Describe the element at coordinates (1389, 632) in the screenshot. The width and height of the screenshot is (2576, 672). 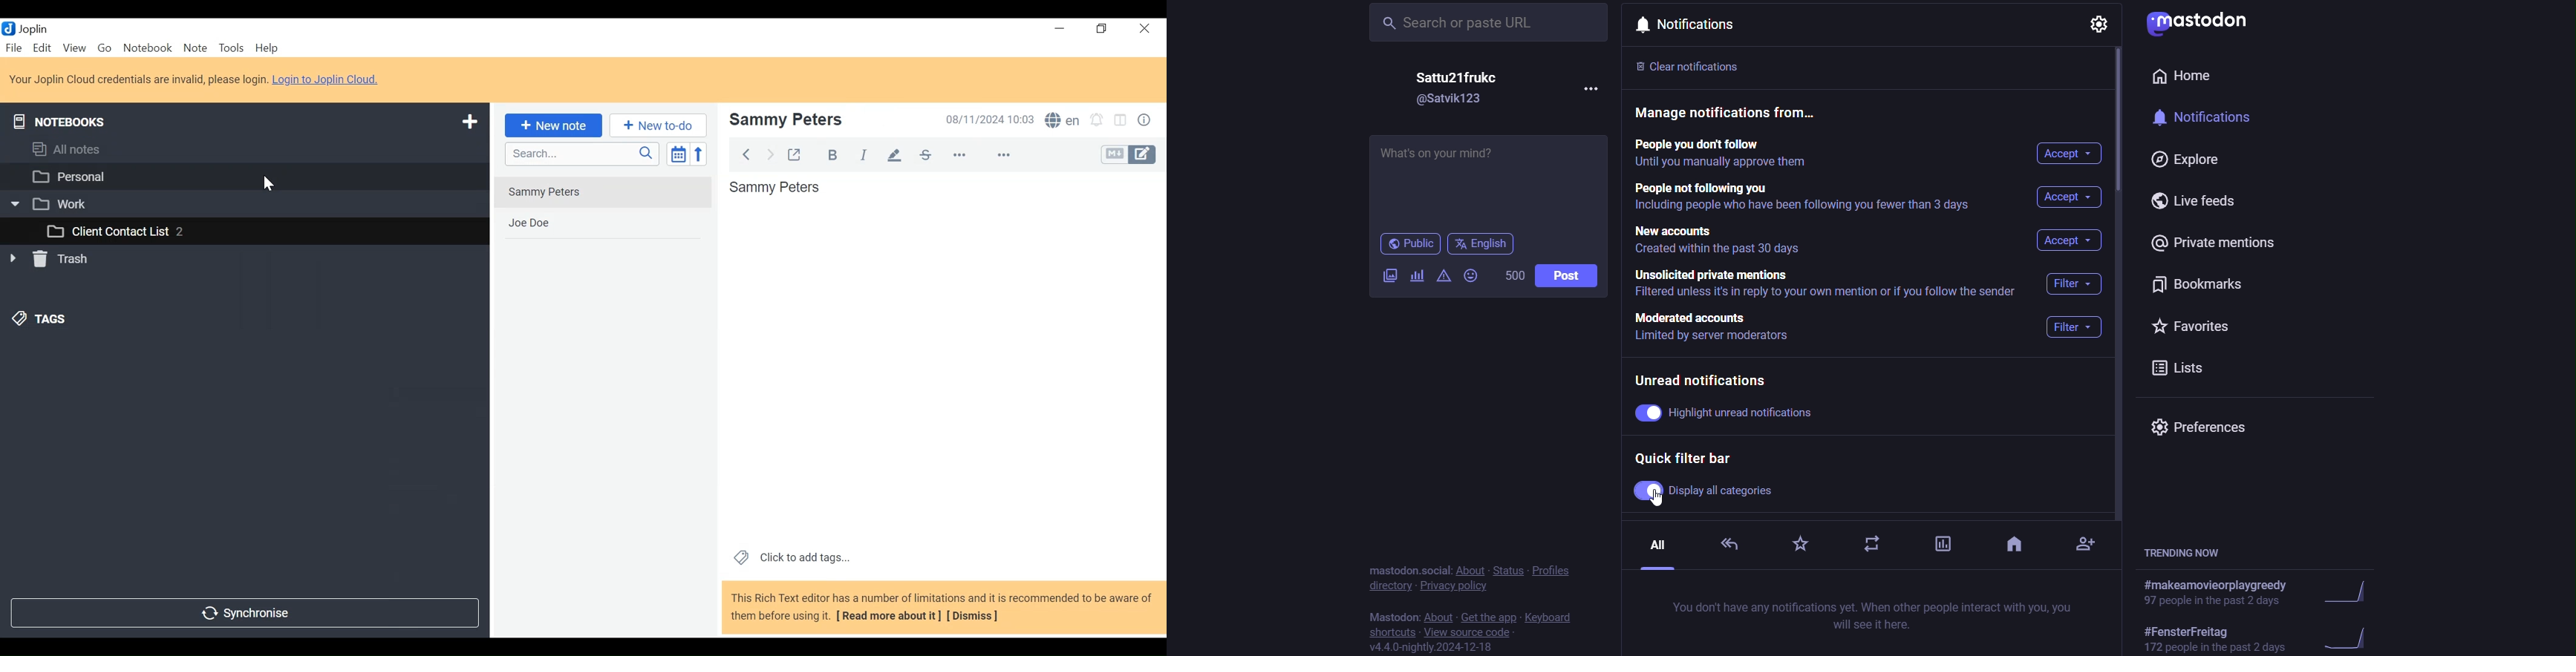
I see `shortcut` at that location.